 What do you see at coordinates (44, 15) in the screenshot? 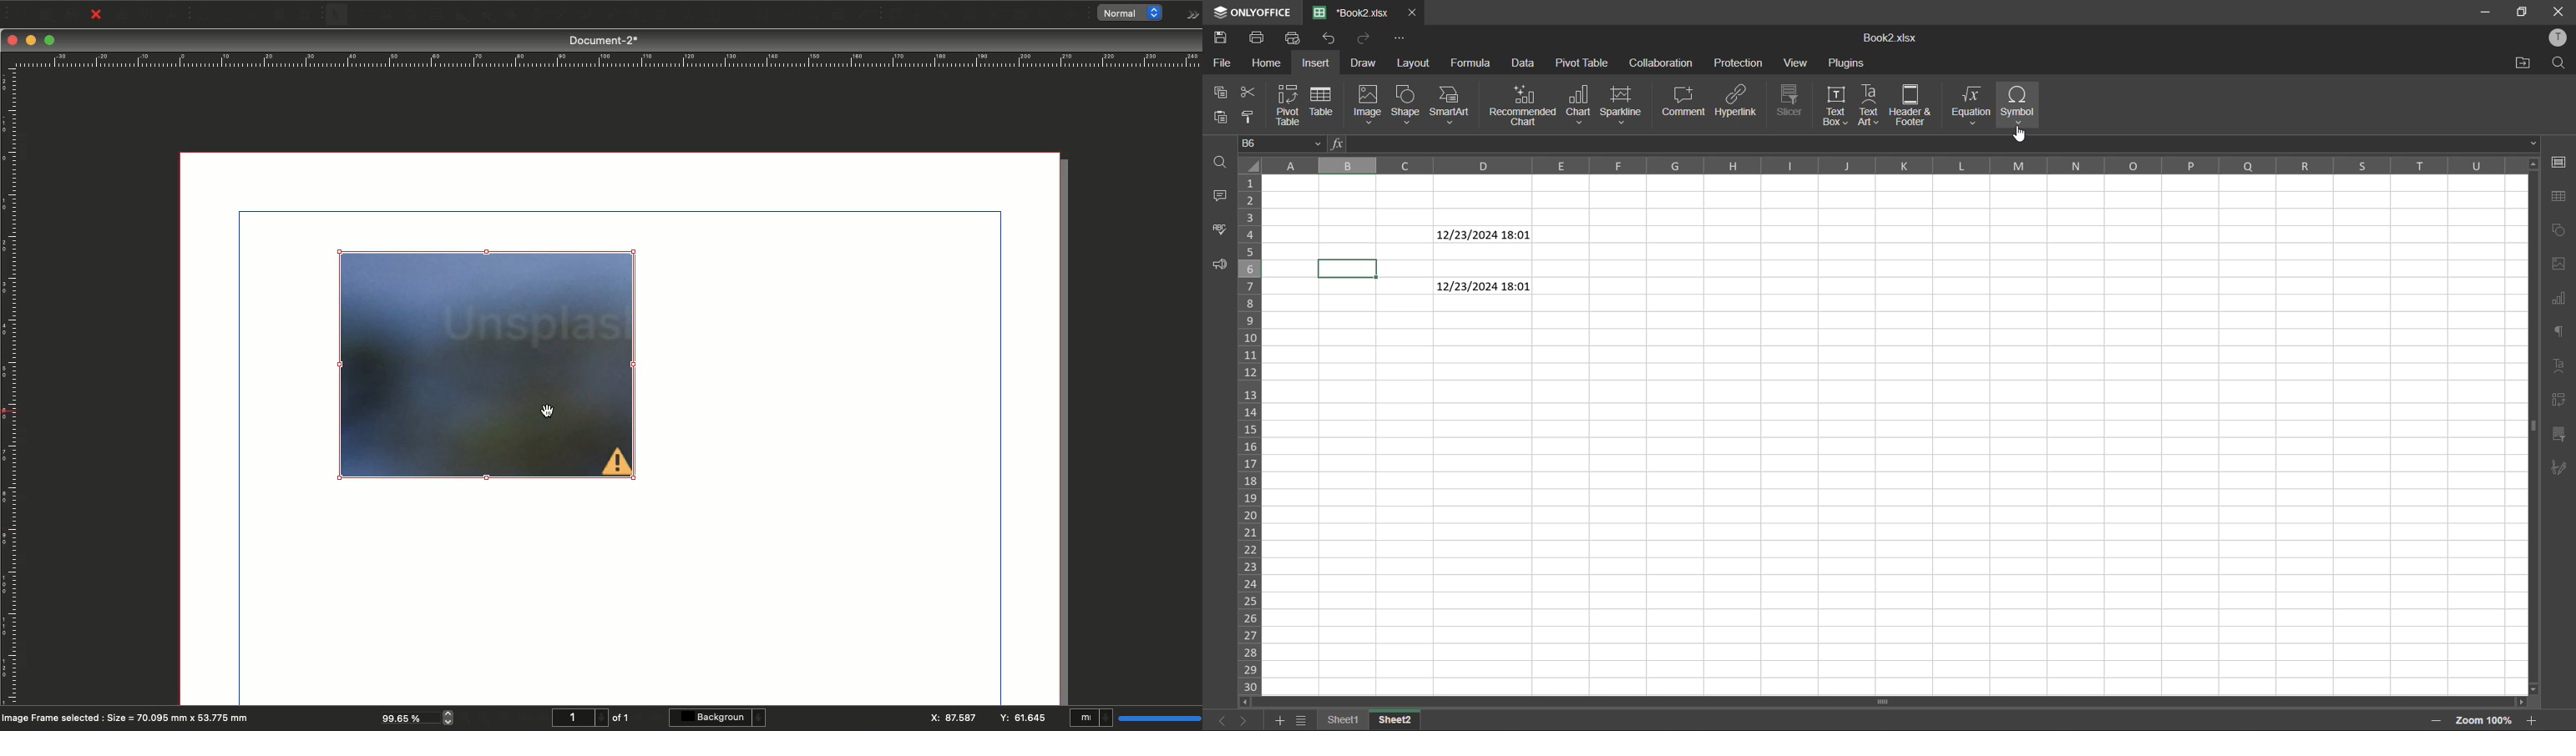
I see `Open` at bounding box center [44, 15].